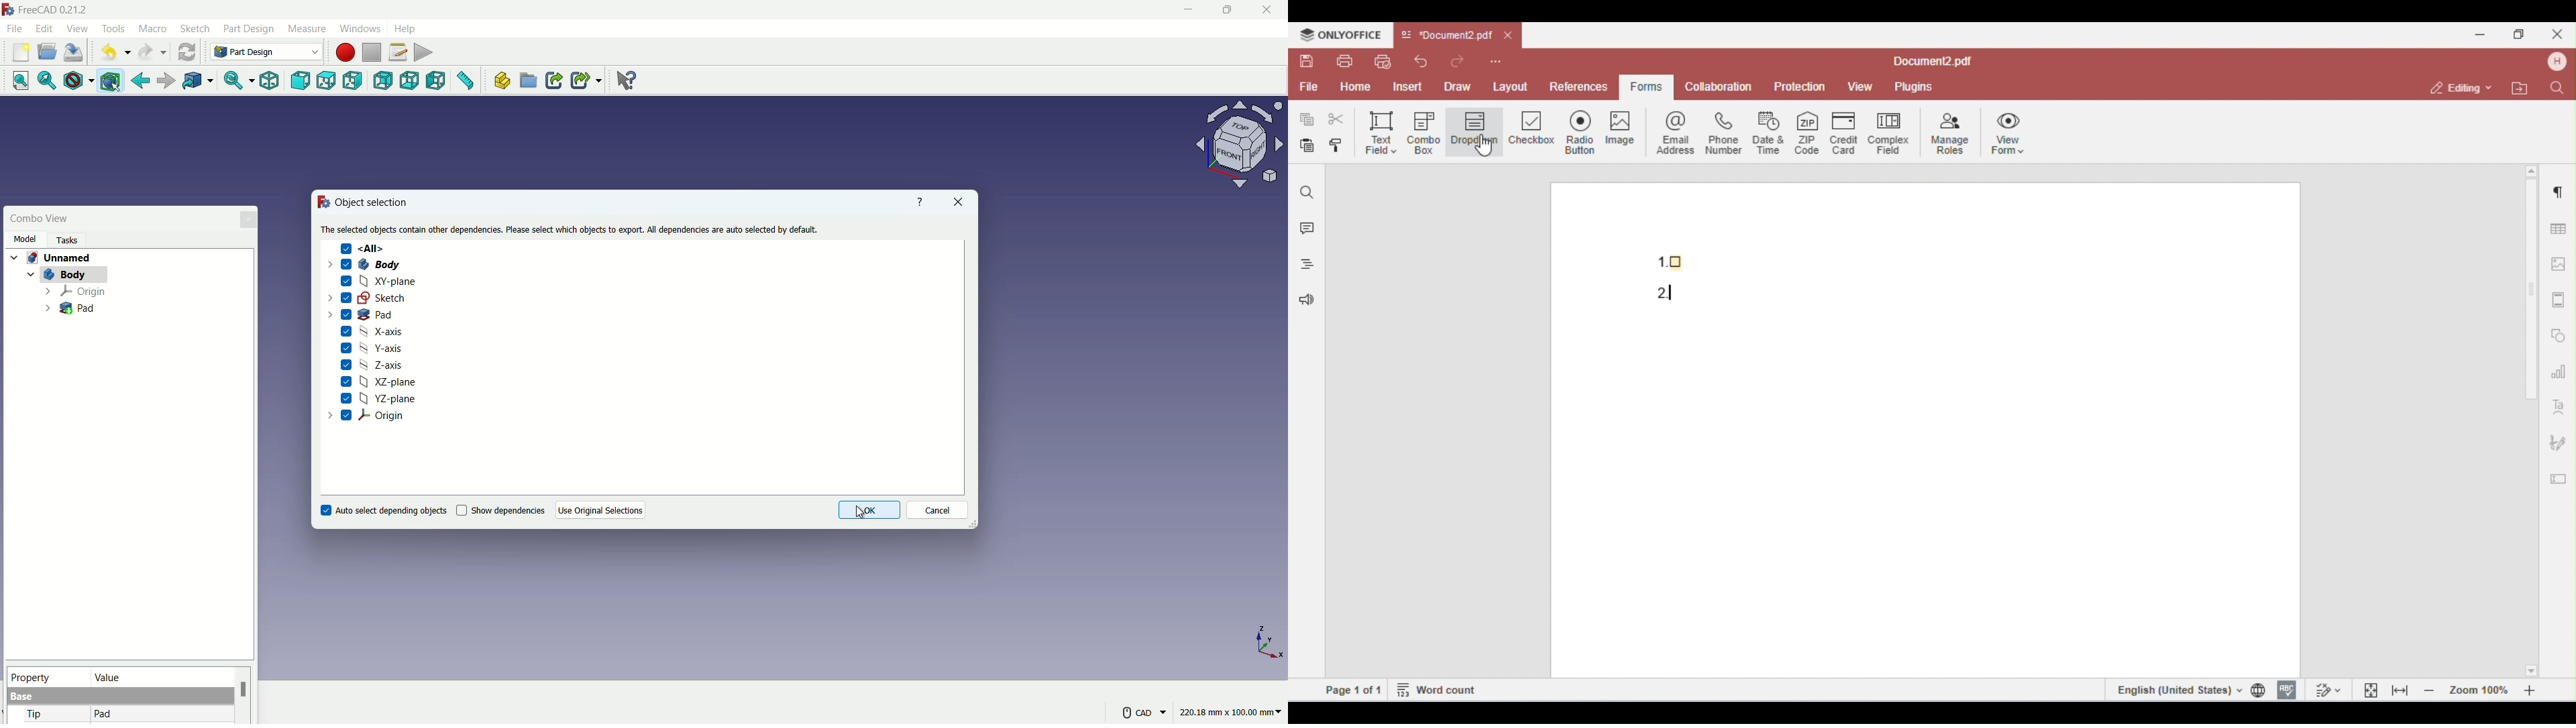  Describe the element at coordinates (250, 219) in the screenshot. I see `close` at that location.